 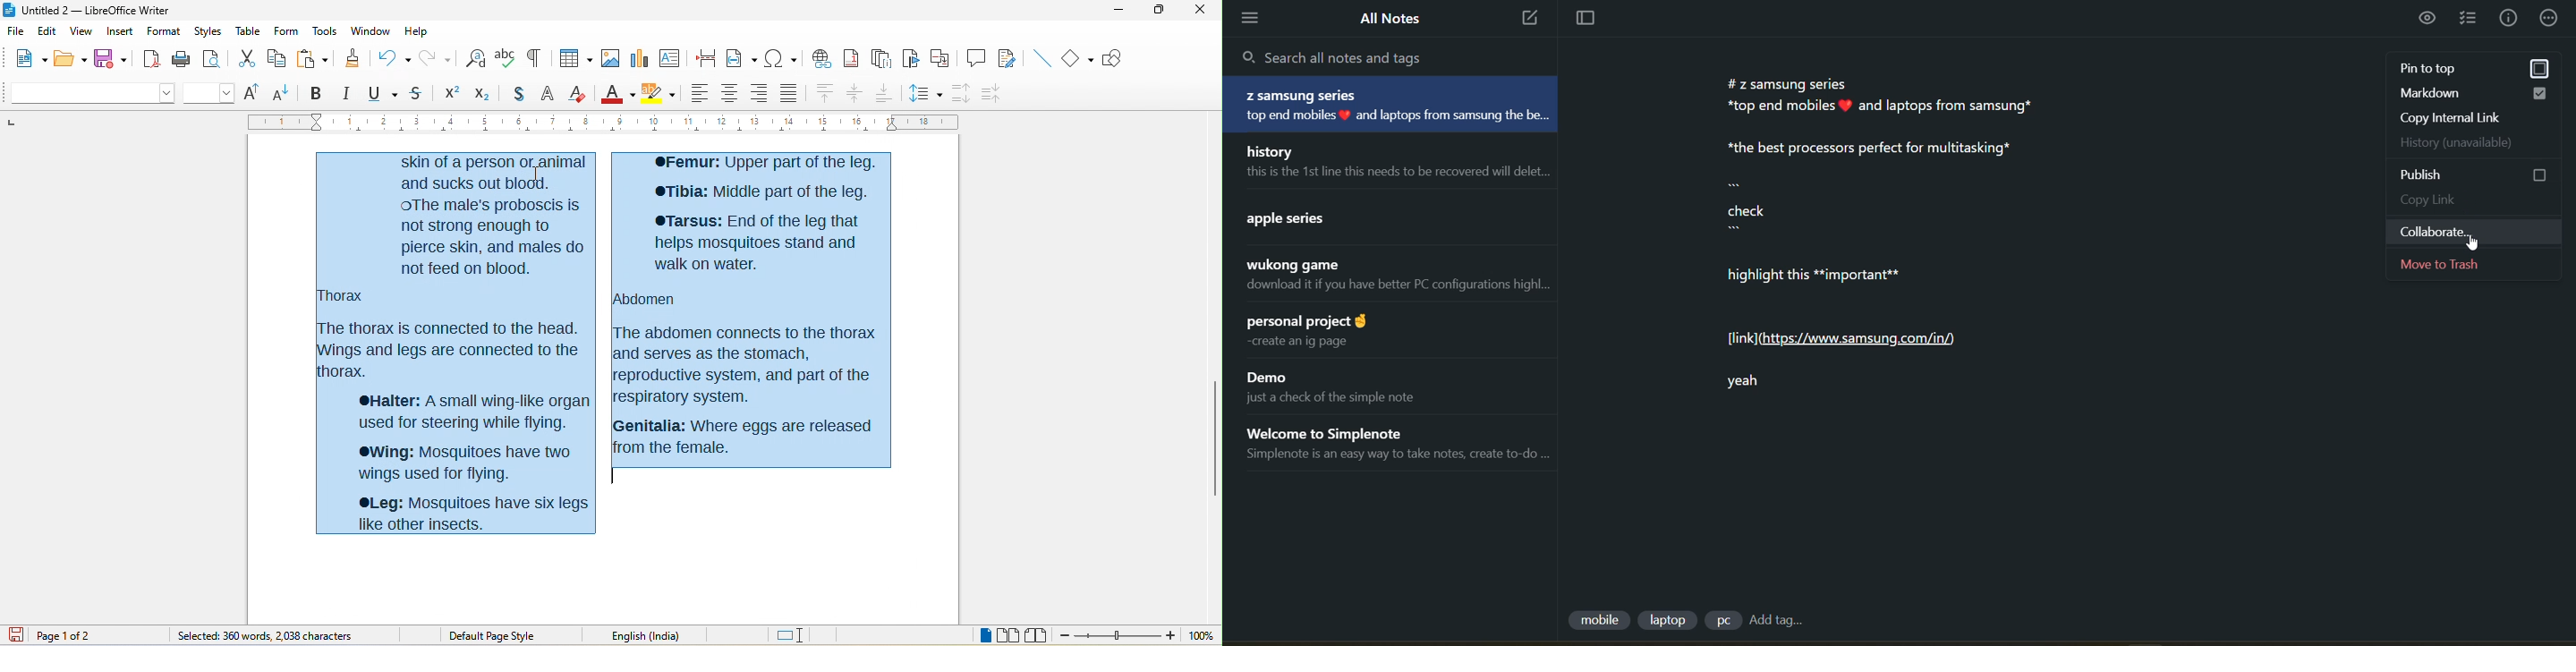 What do you see at coordinates (548, 92) in the screenshot?
I see `outline font effect` at bounding box center [548, 92].